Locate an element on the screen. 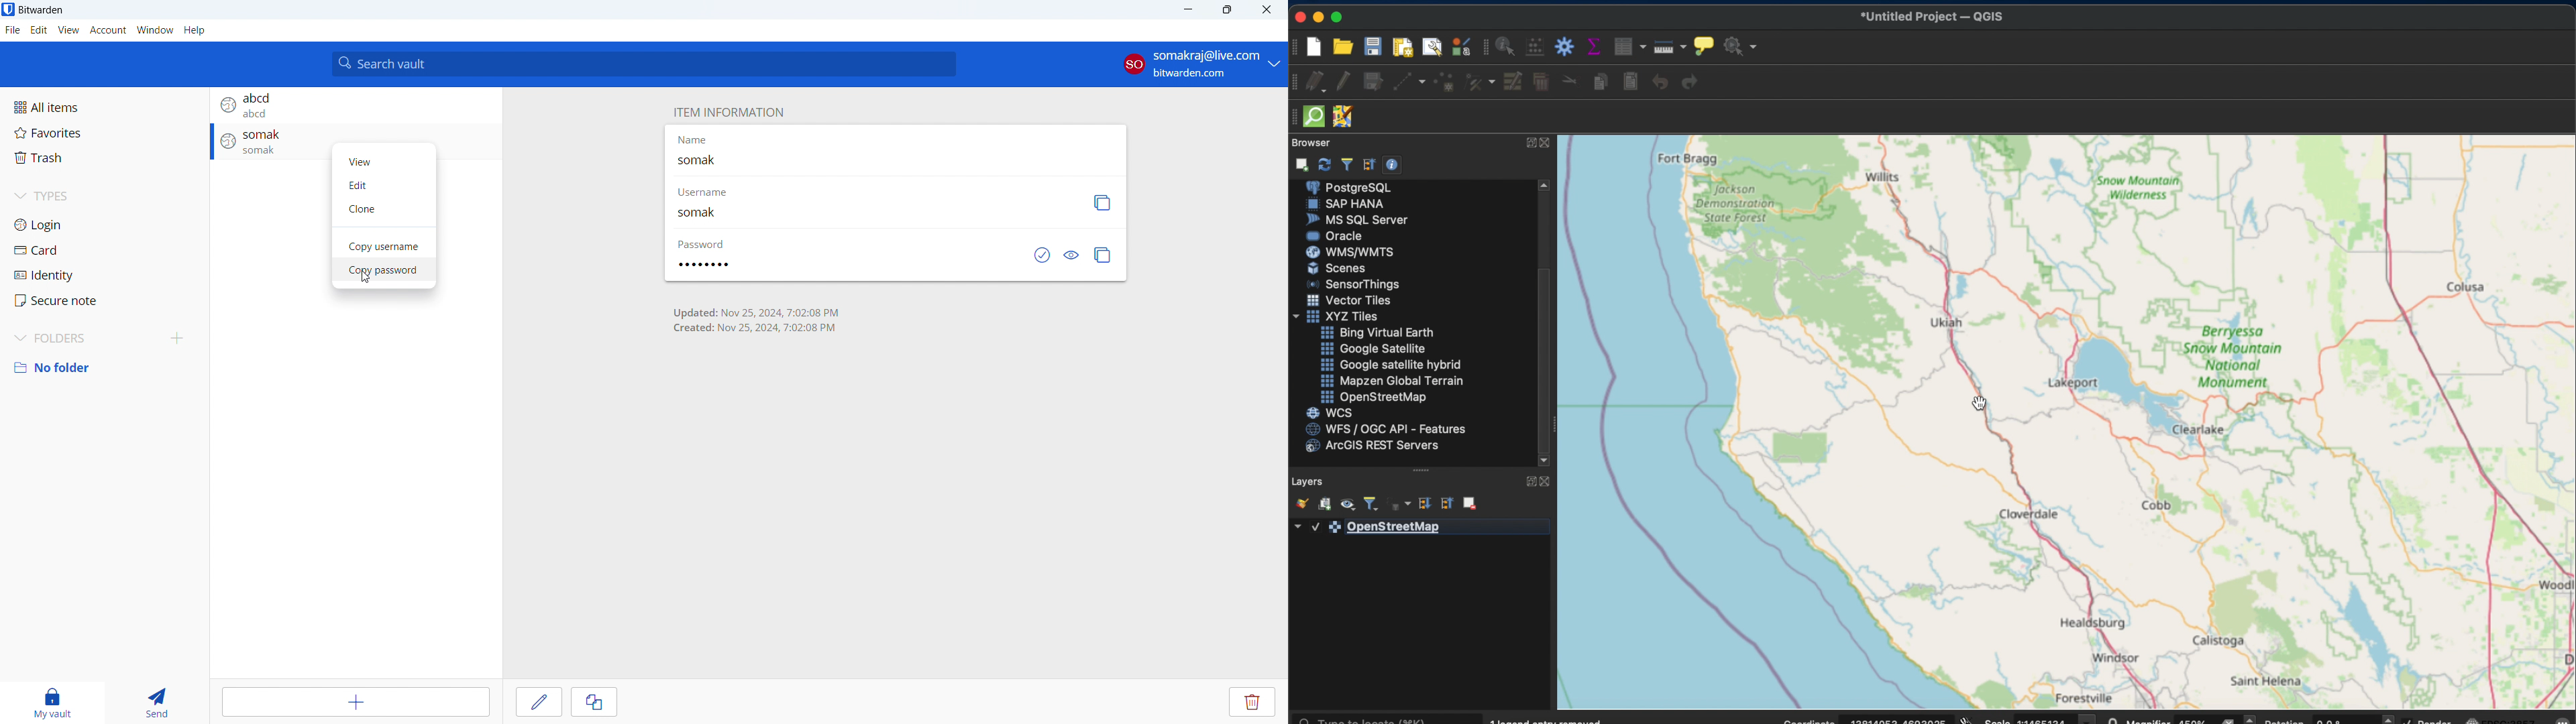 The height and width of the screenshot is (728, 2576). MS sql server is located at coordinates (1356, 219).